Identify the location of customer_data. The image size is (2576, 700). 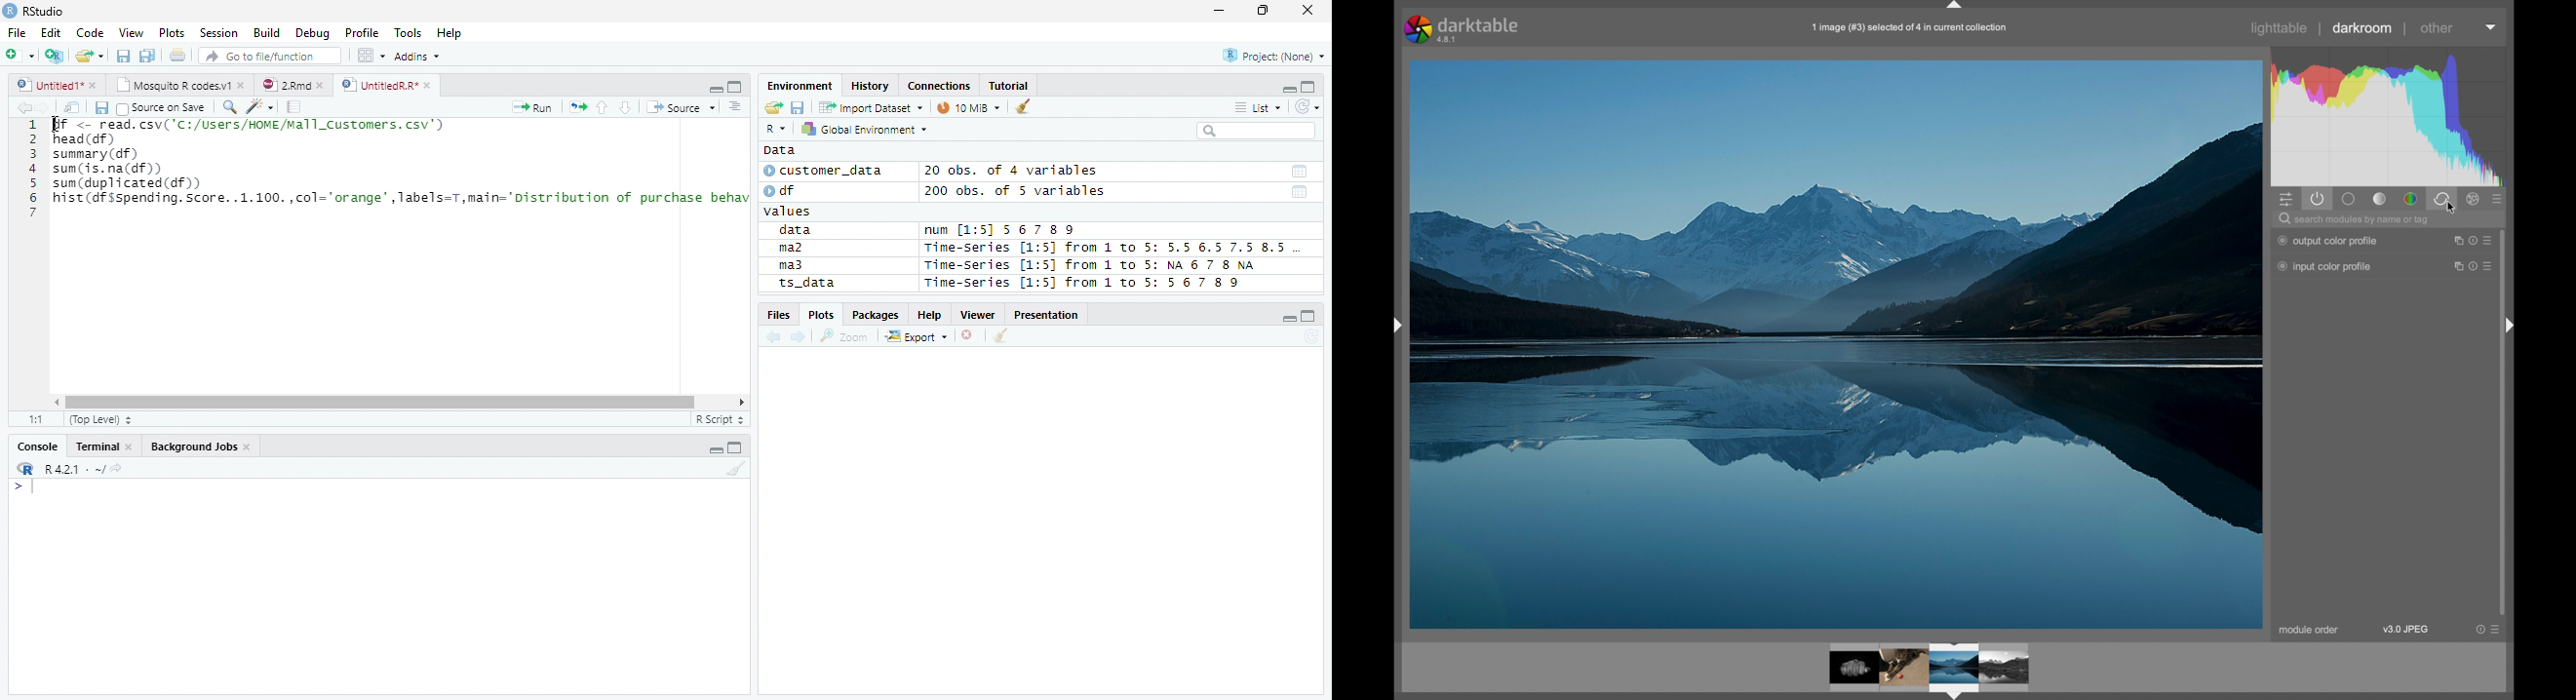
(827, 171).